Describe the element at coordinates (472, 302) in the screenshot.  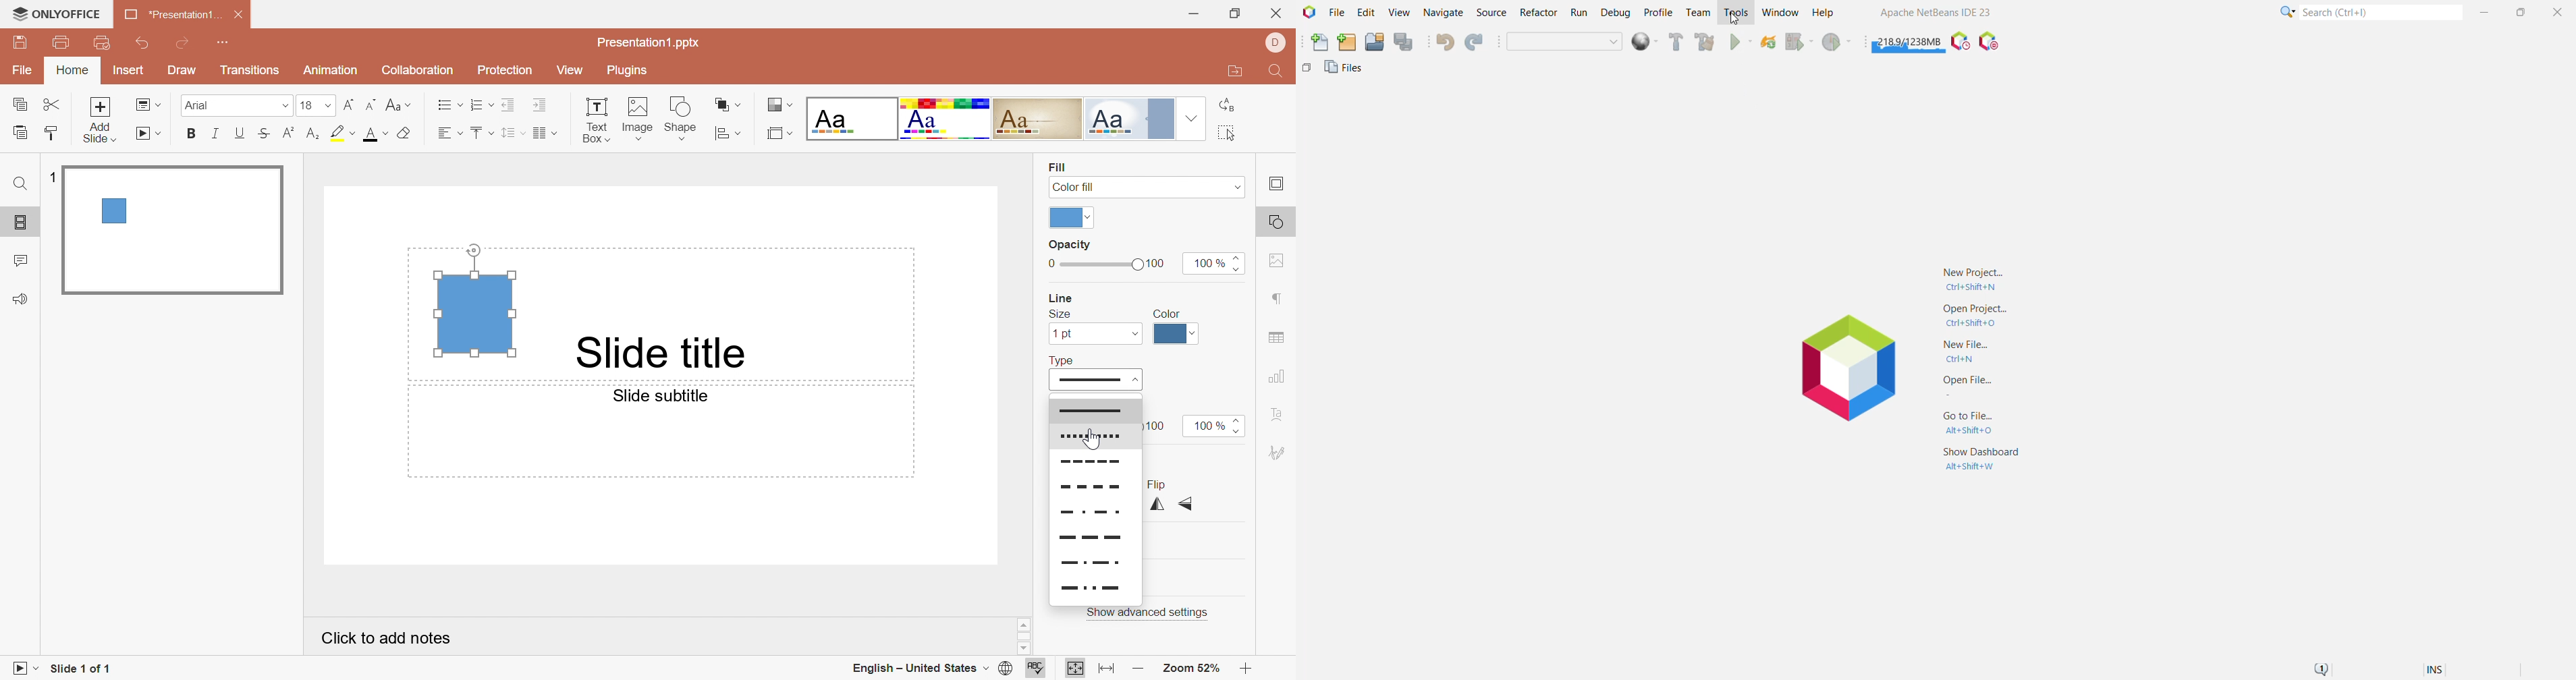
I see `Text box` at that location.